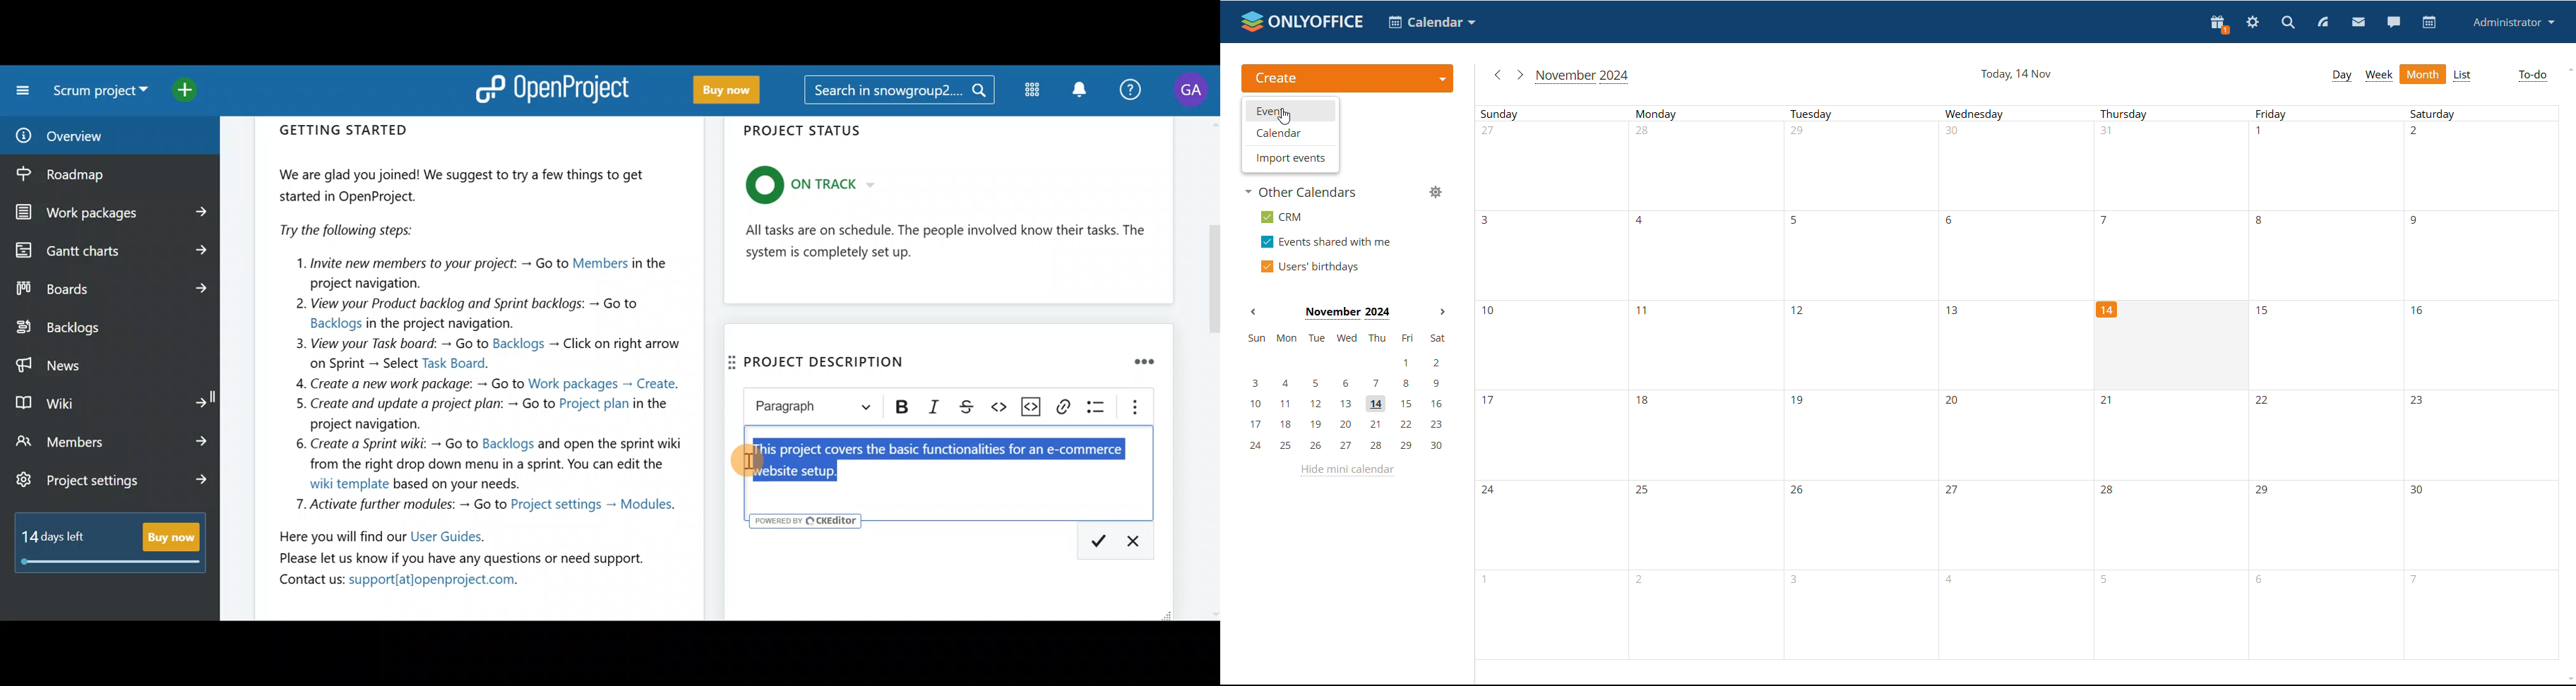  I want to click on Buy now, so click(116, 550).